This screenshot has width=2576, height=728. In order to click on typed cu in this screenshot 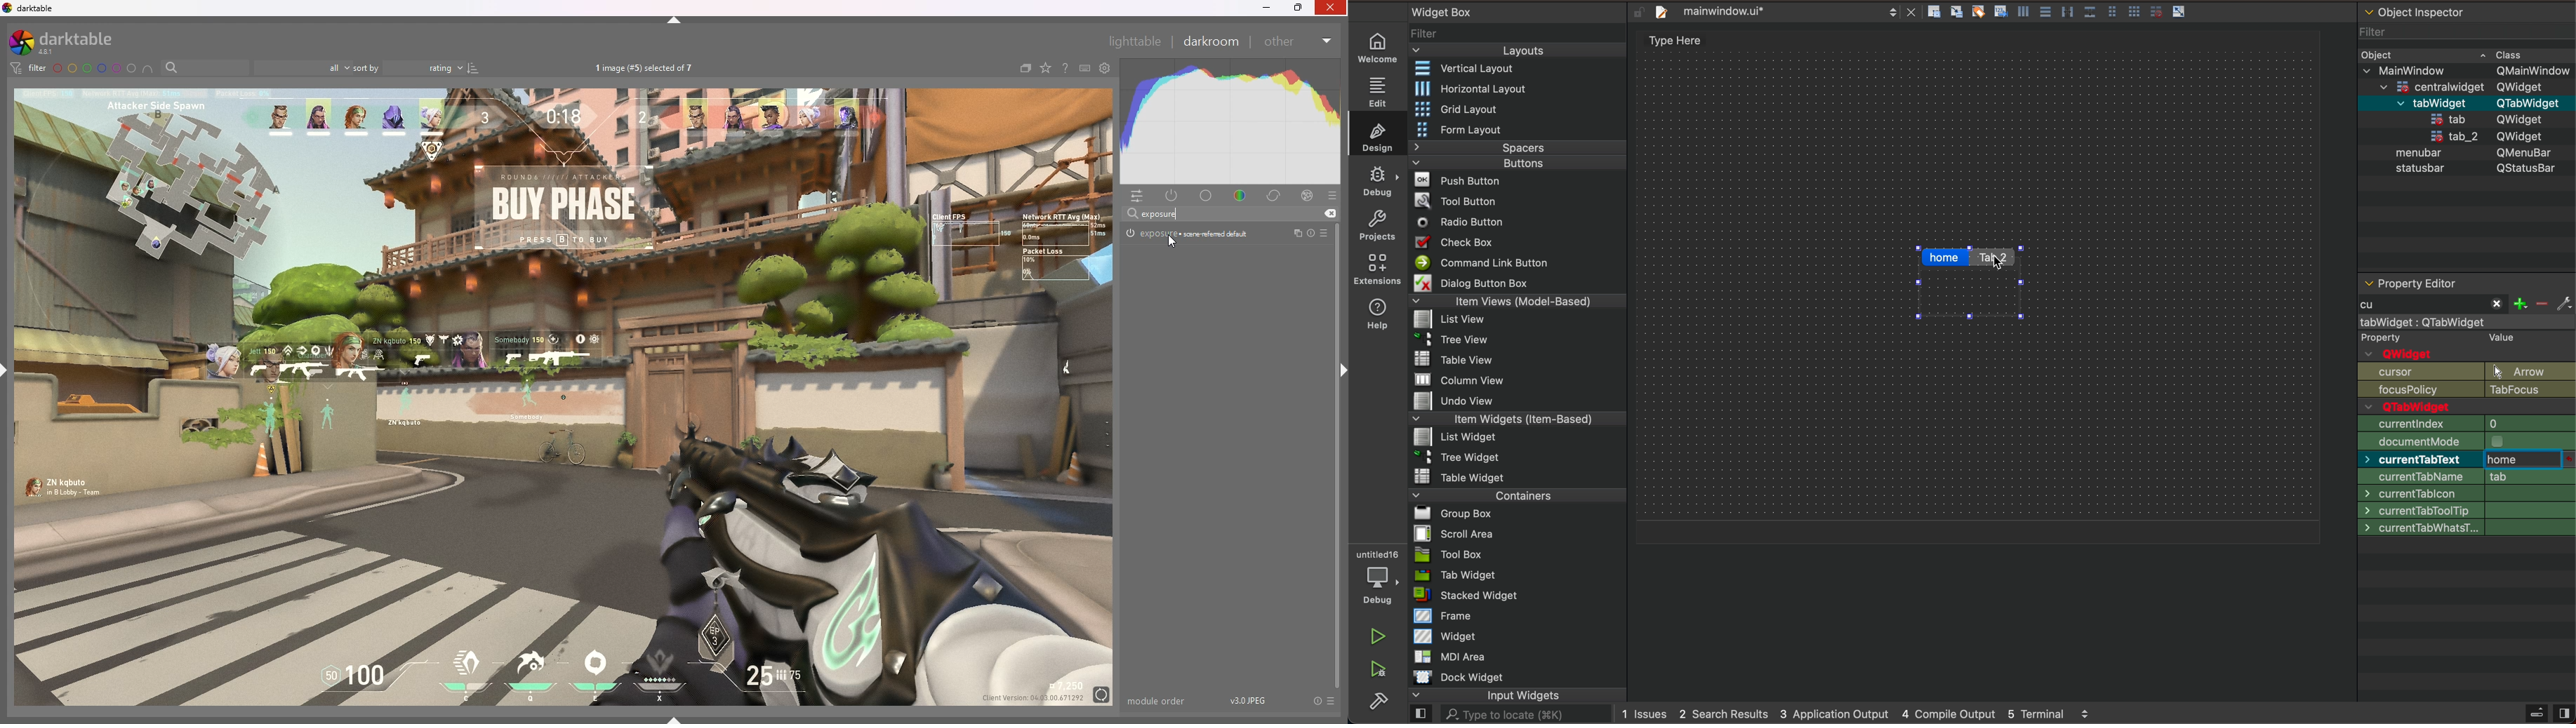, I will do `click(2432, 305)`.